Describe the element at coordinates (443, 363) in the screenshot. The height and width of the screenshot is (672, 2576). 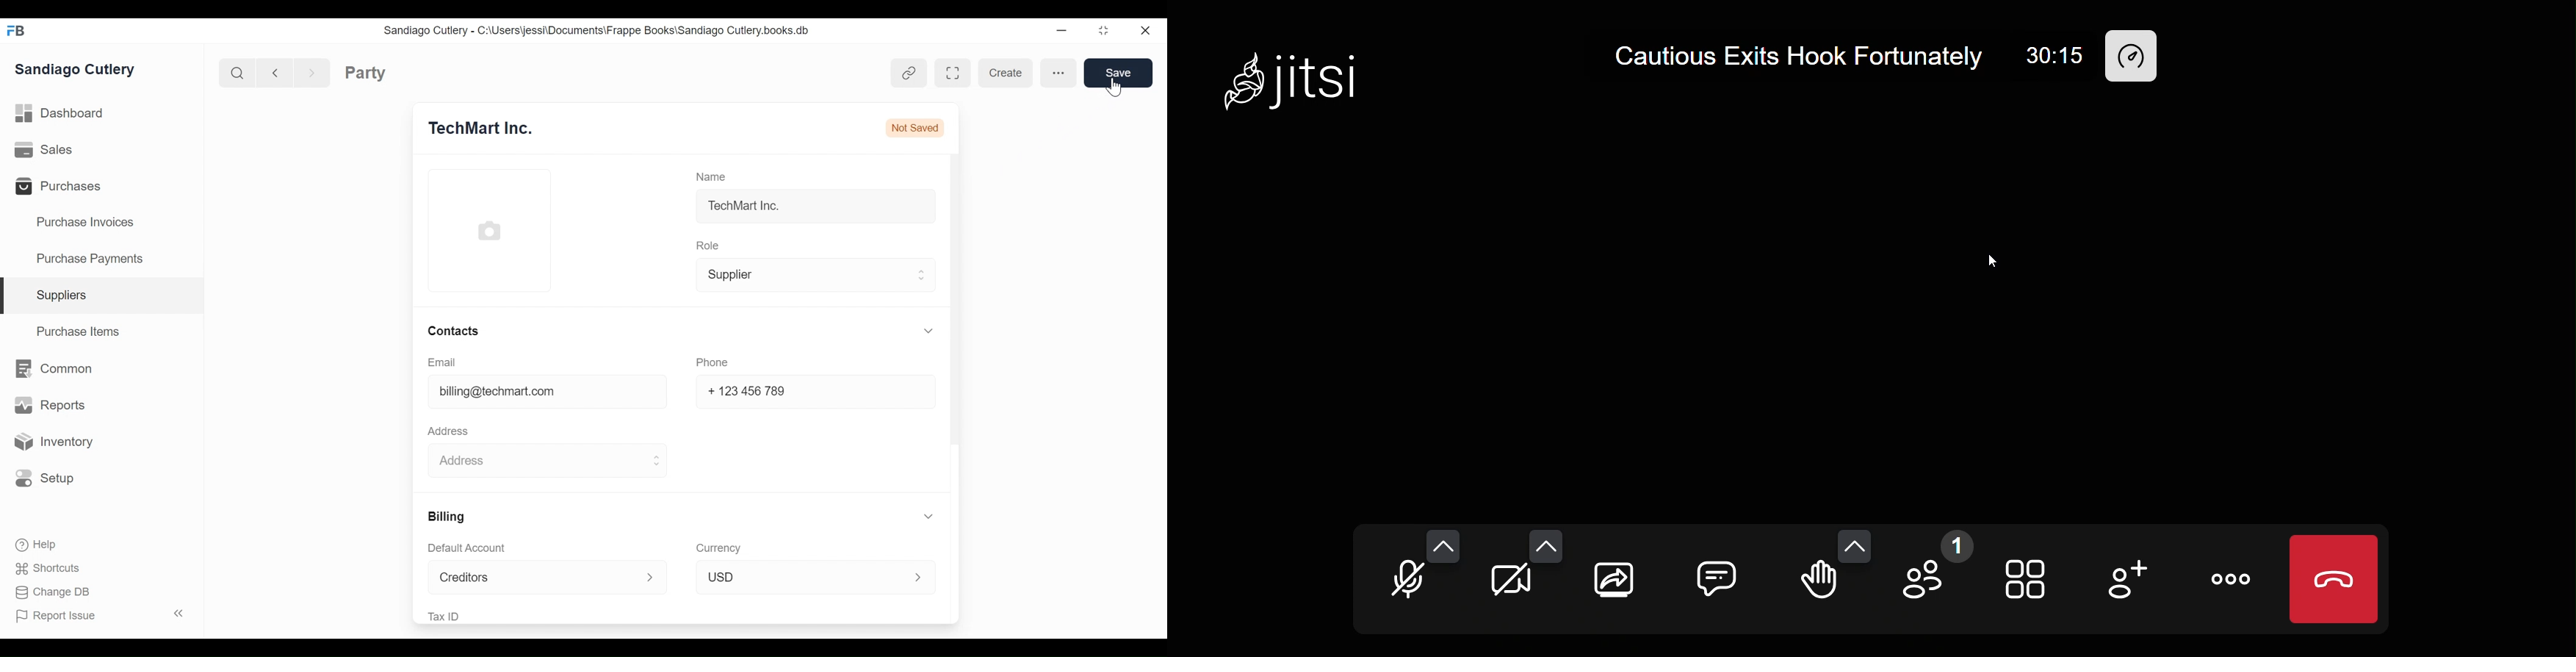
I see `Email` at that location.